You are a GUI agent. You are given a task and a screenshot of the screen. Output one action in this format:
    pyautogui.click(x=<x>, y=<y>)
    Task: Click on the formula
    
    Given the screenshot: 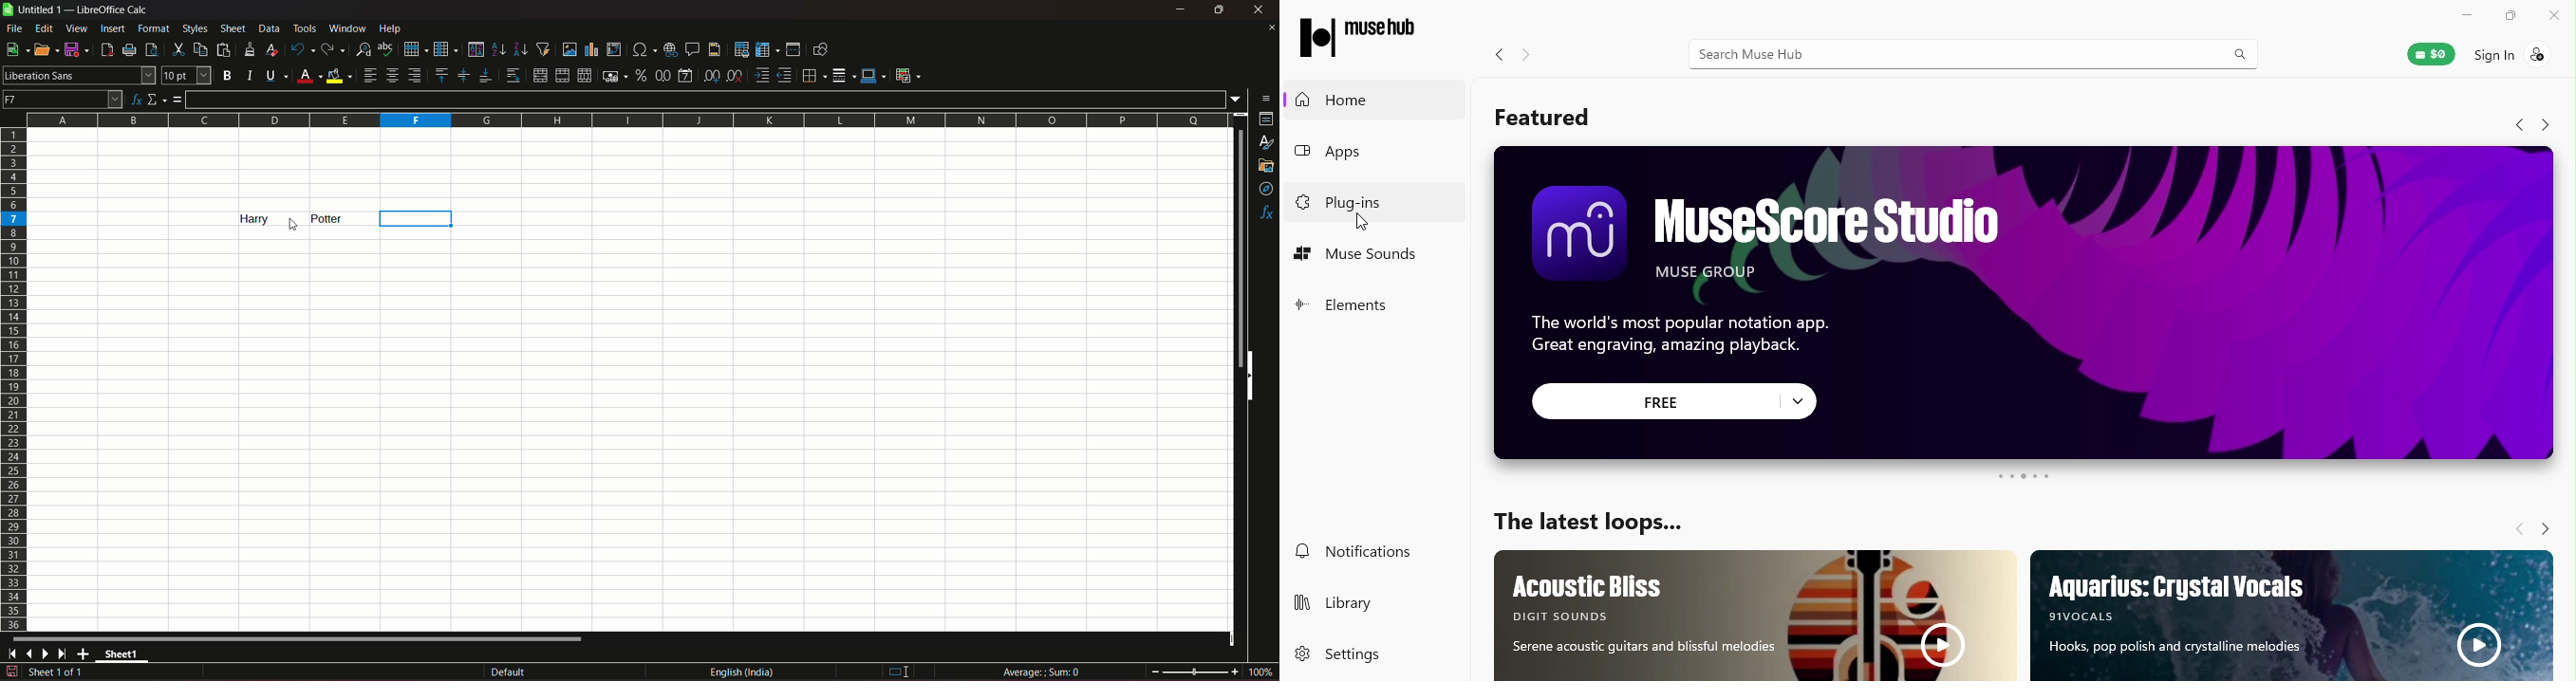 What is the action you would take?
    pyautogui.click(x=1044, y=672)
    